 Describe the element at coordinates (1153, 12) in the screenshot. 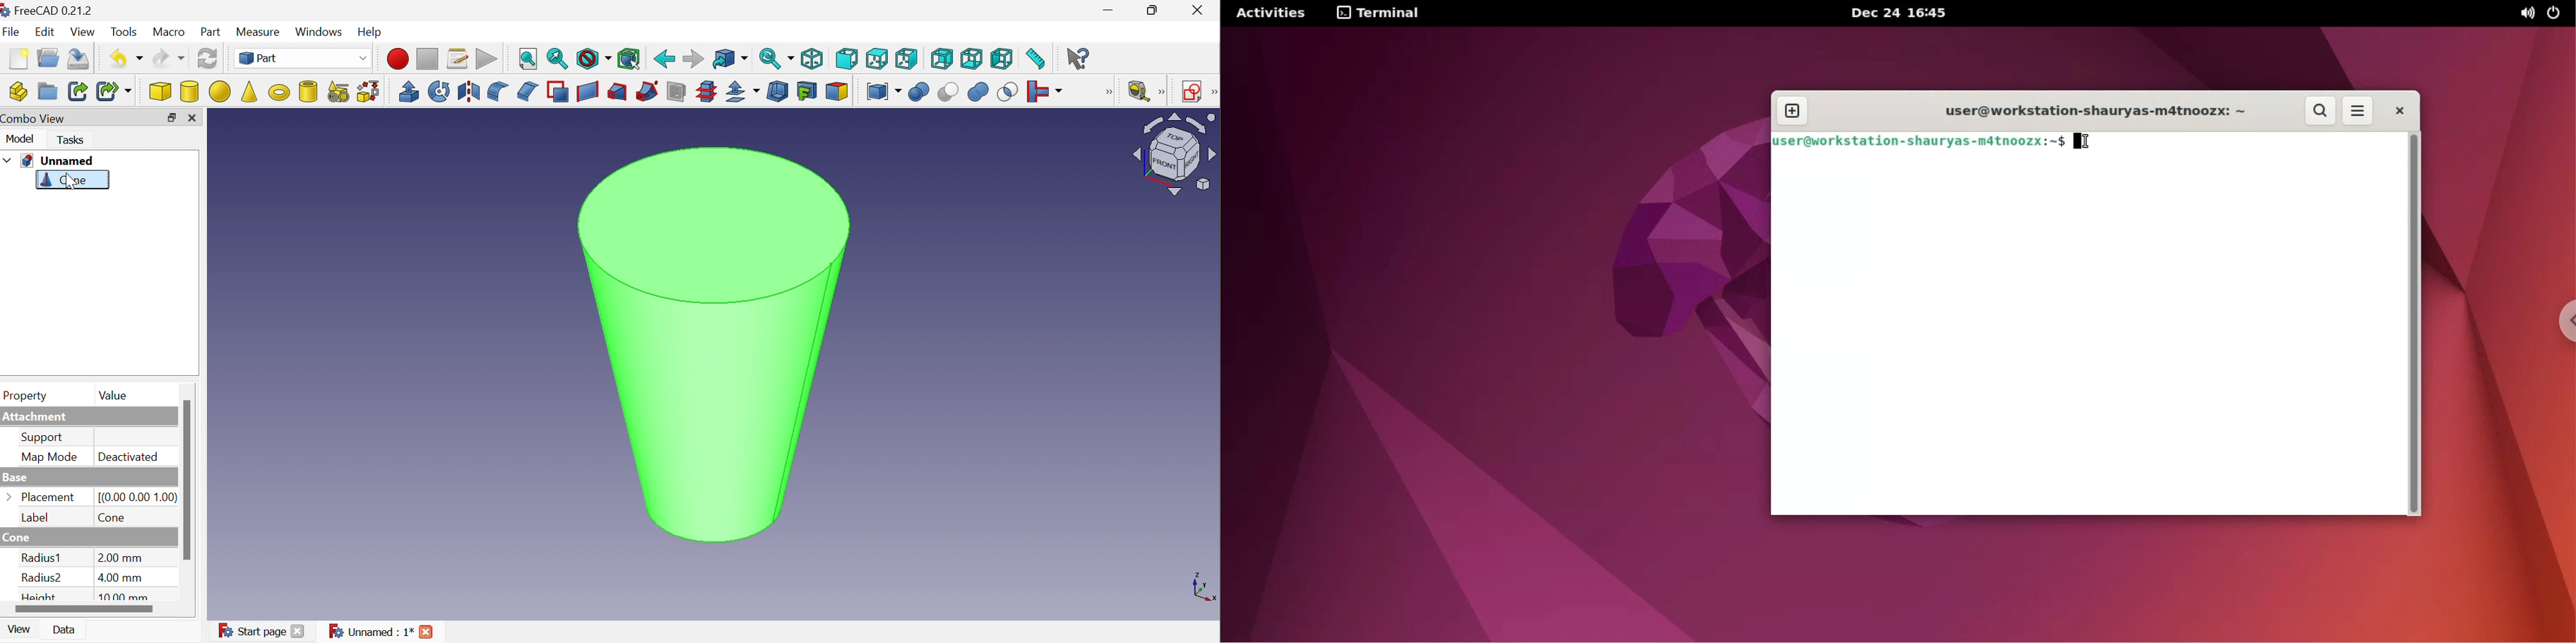

I see `Restore down` at that location.